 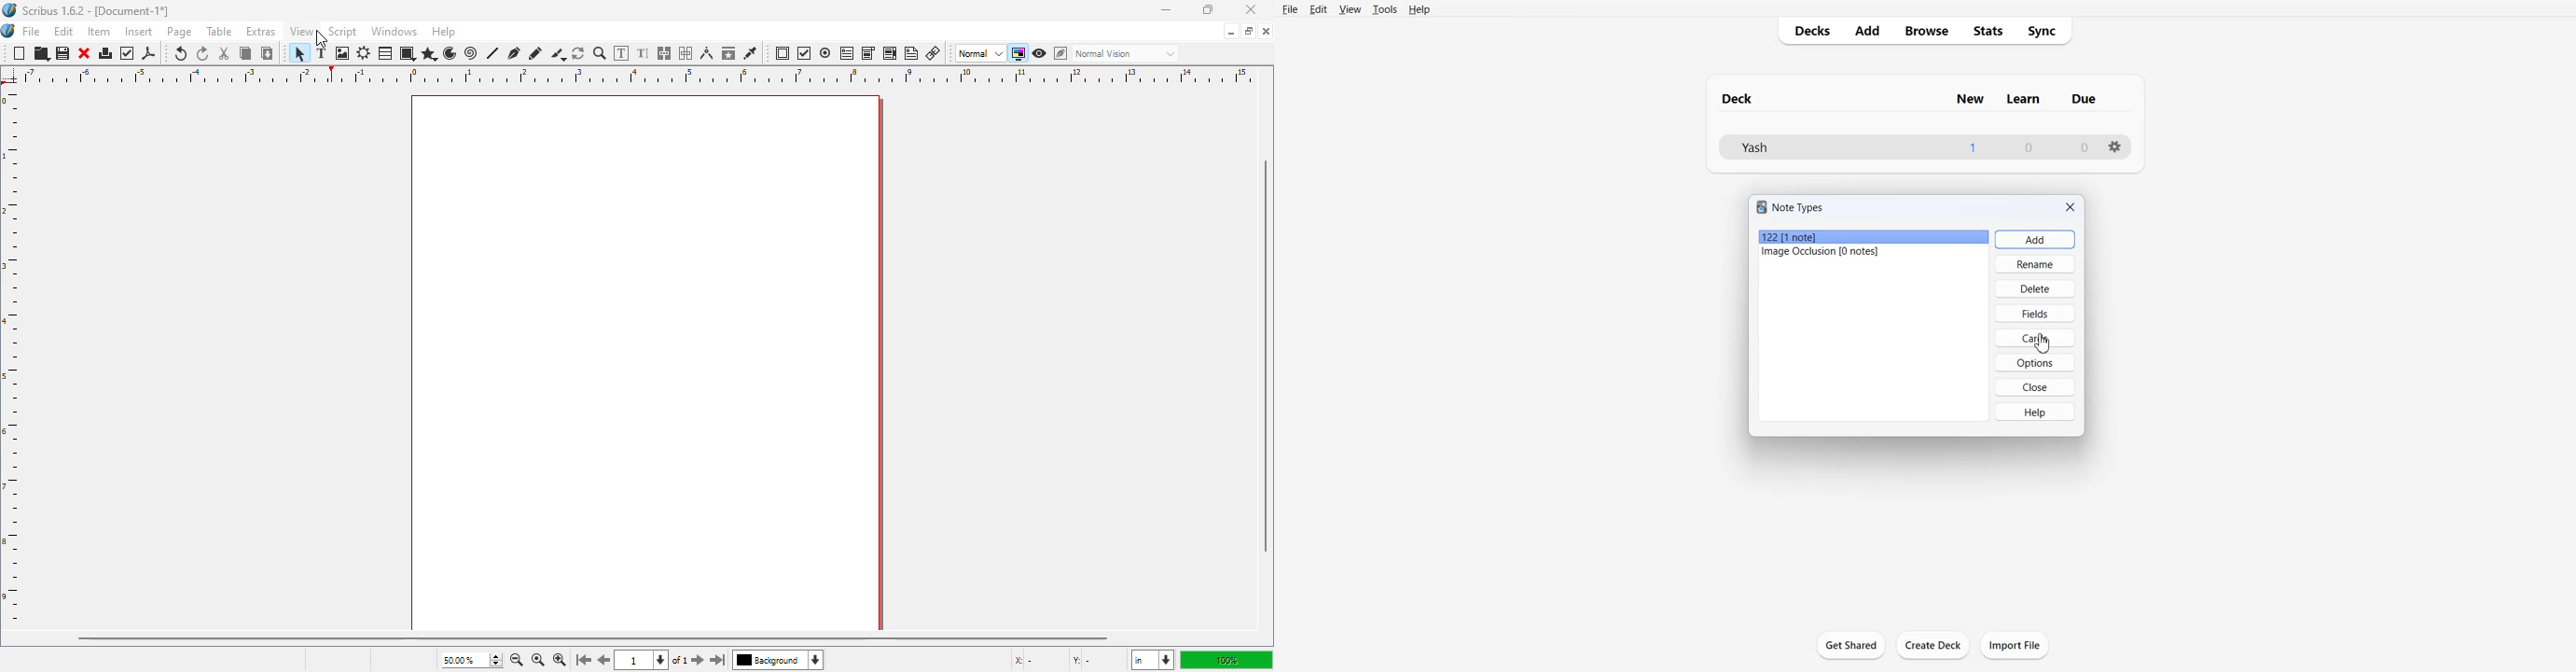 What do you see at coordinates (2029, 148) in the screenshot?
I see `Text` at bounding box center [2029, 148].